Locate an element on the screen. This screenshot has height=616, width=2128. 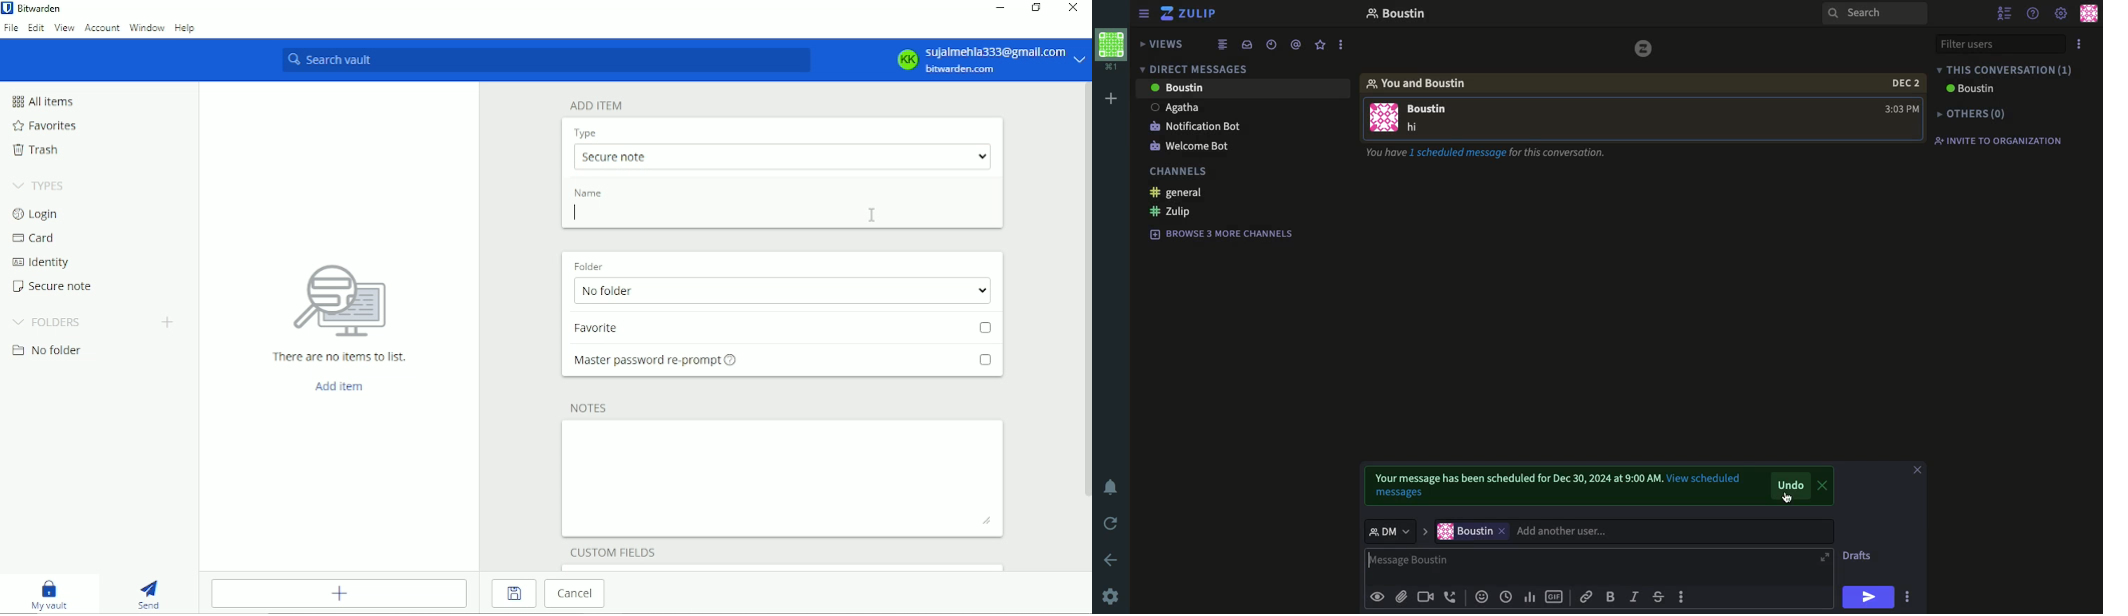
drafts is located at coordinates (1859, 556).